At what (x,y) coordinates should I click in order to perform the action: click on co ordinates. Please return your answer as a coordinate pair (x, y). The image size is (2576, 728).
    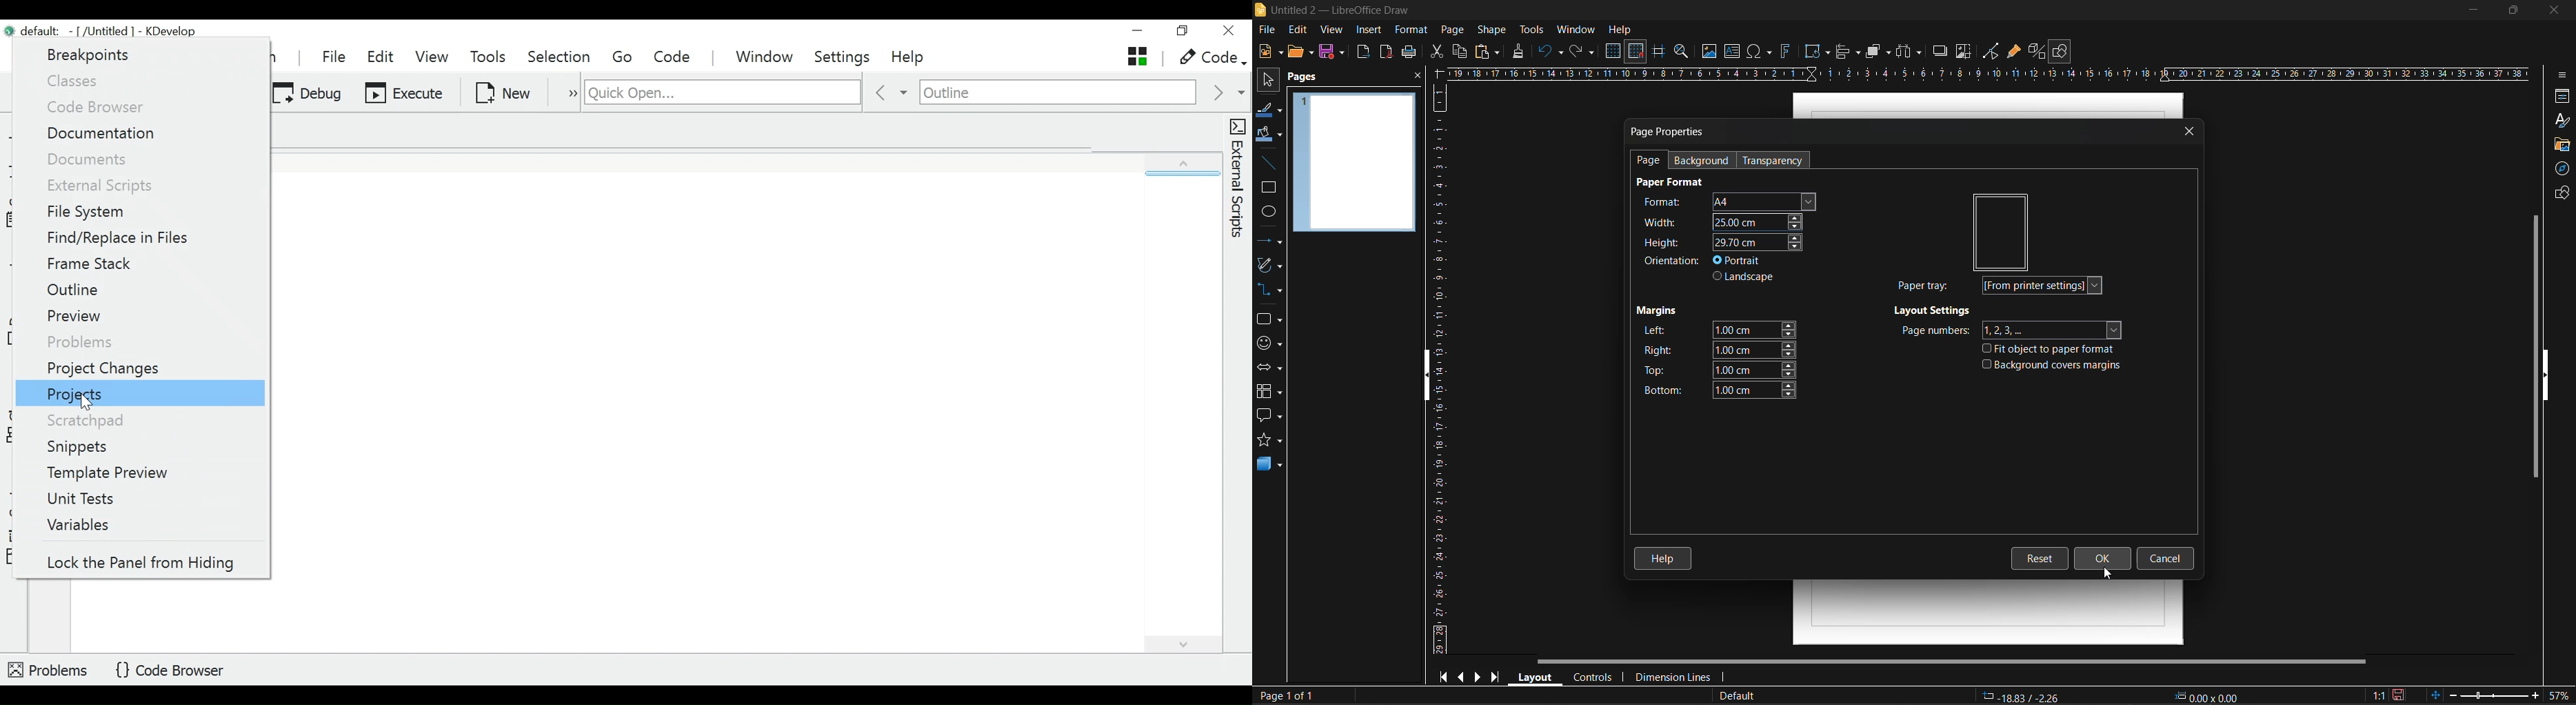
    Looking at the image, I should click on (2113, 697).